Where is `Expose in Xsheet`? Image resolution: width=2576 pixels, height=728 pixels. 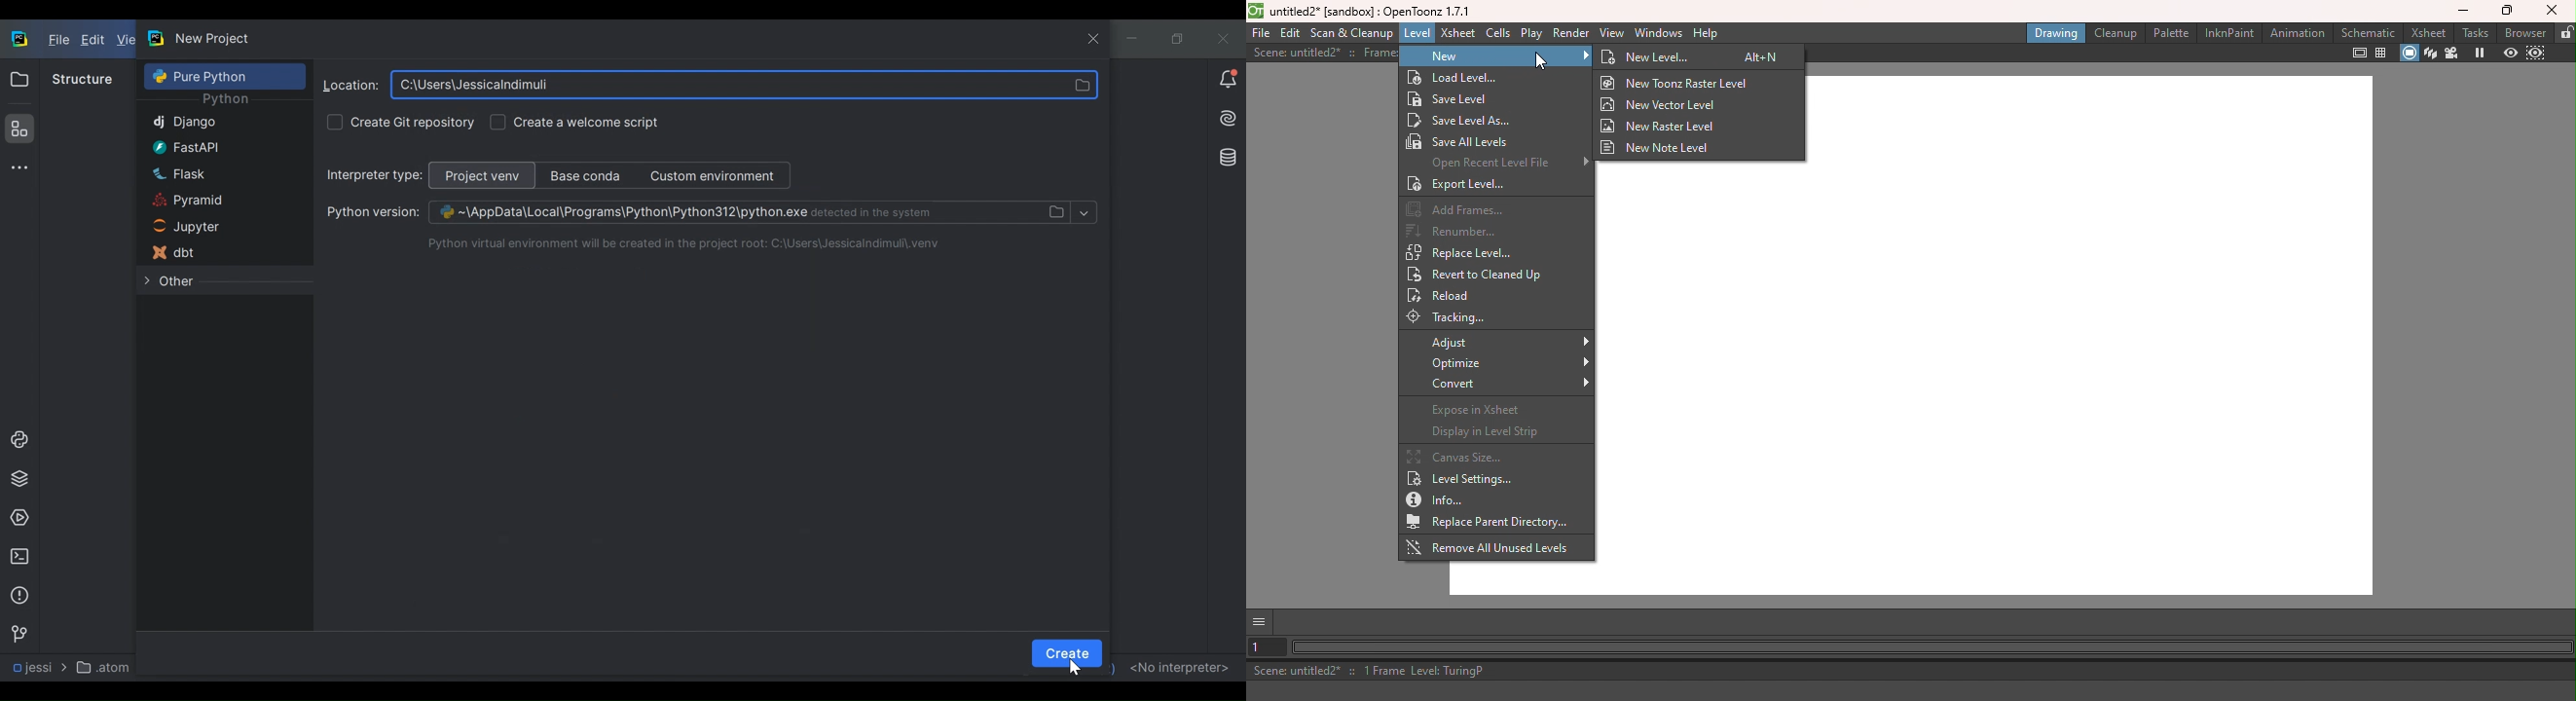 Expose in Xsheet is located at coordinates (1490, 413).